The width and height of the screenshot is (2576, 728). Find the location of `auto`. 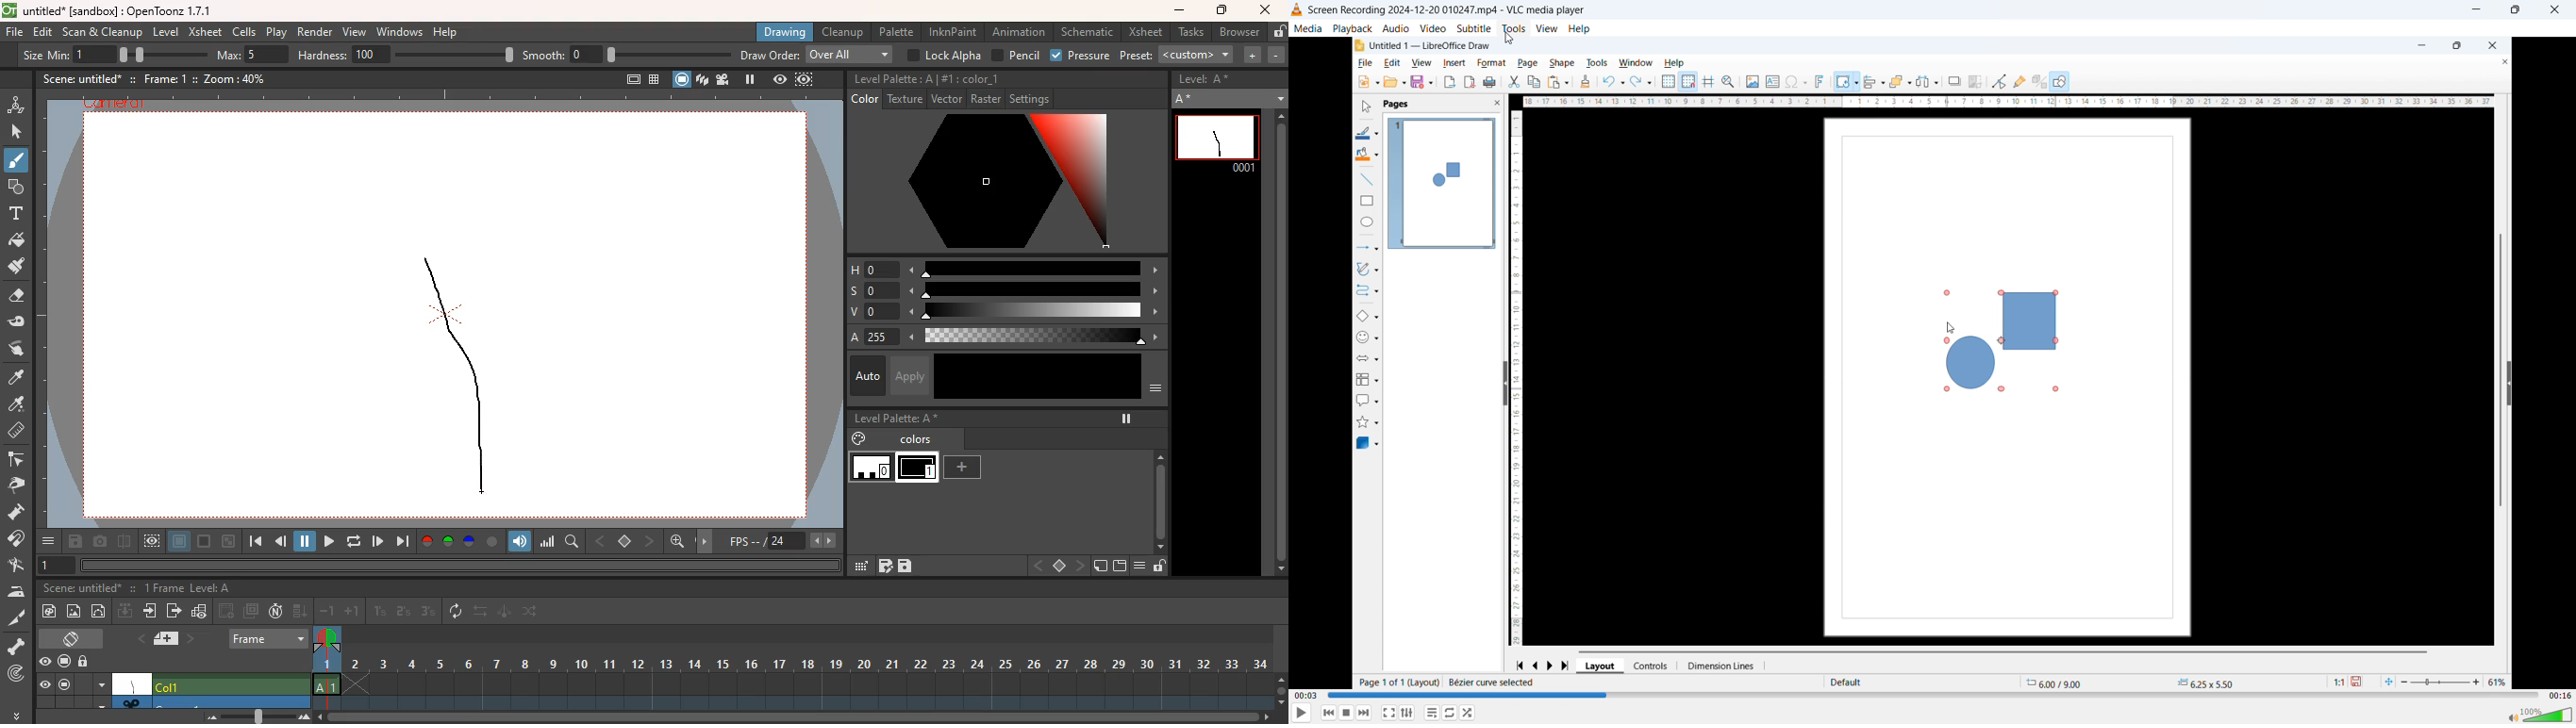

auto is located at coordinates (864, 375).